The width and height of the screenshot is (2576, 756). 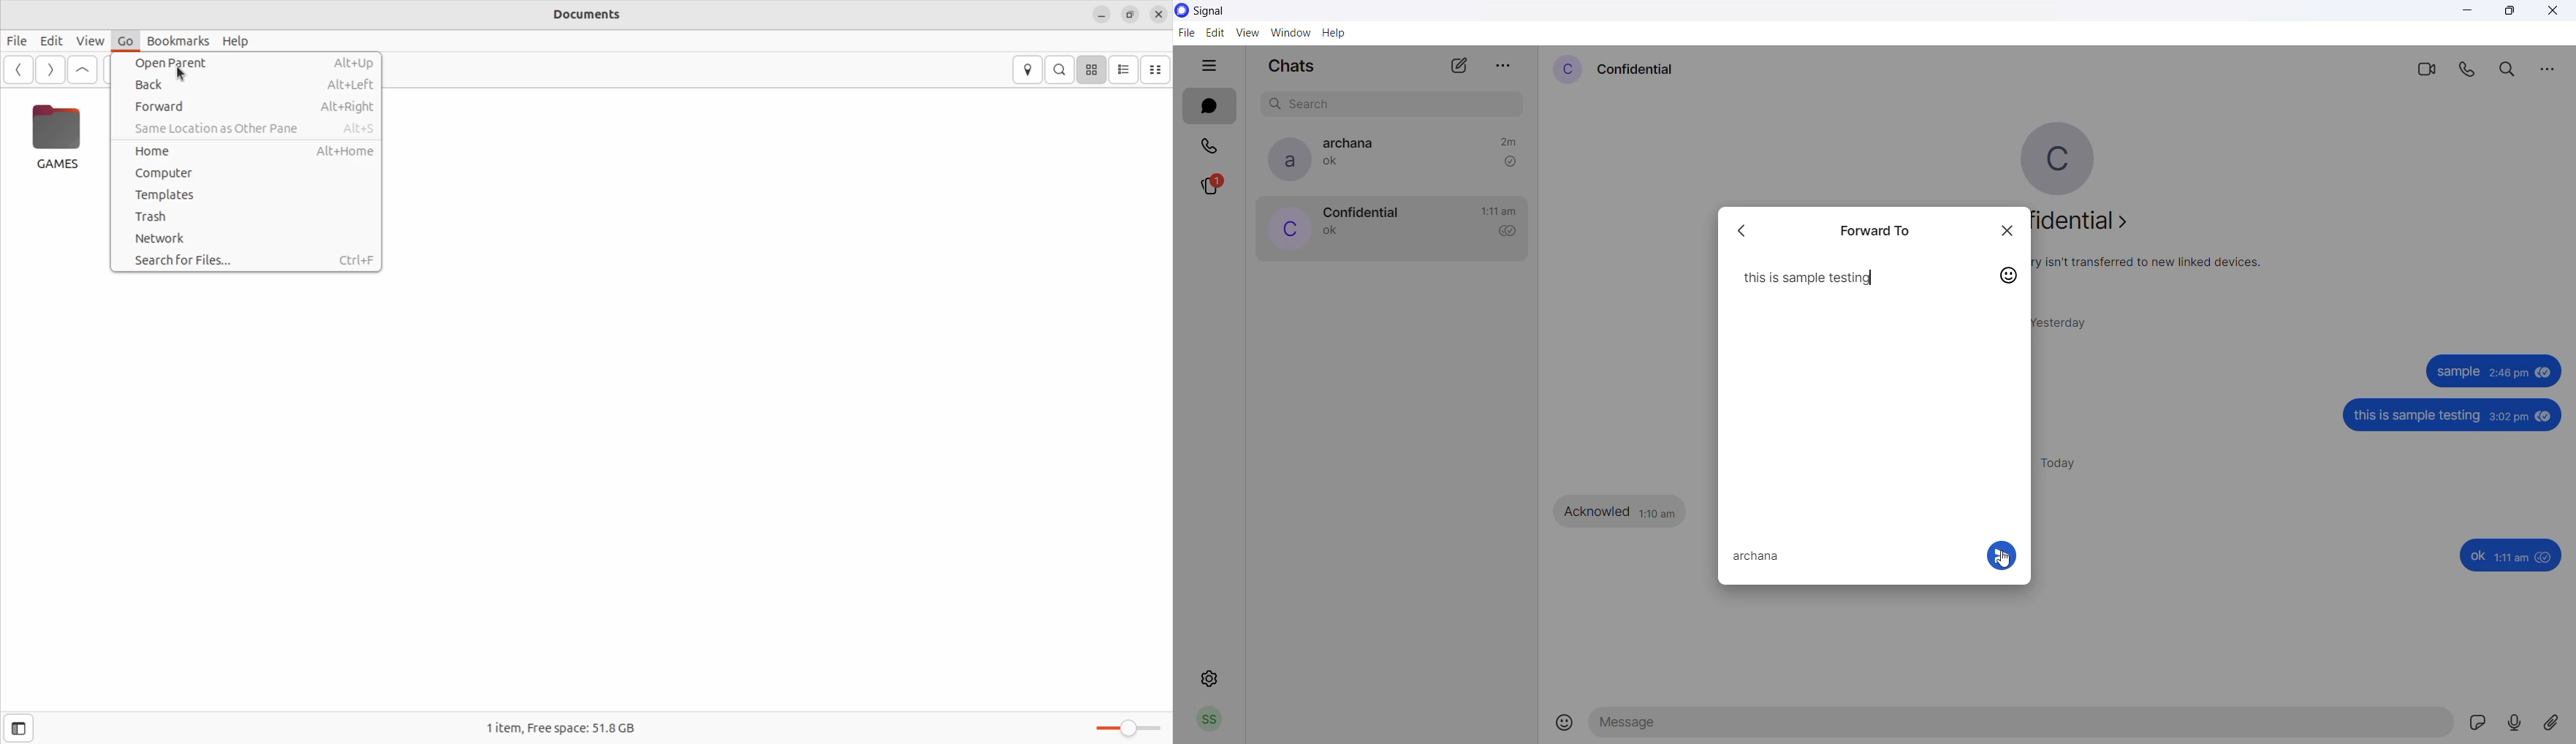 I want to click on more options, so click(x=2547, y=68).